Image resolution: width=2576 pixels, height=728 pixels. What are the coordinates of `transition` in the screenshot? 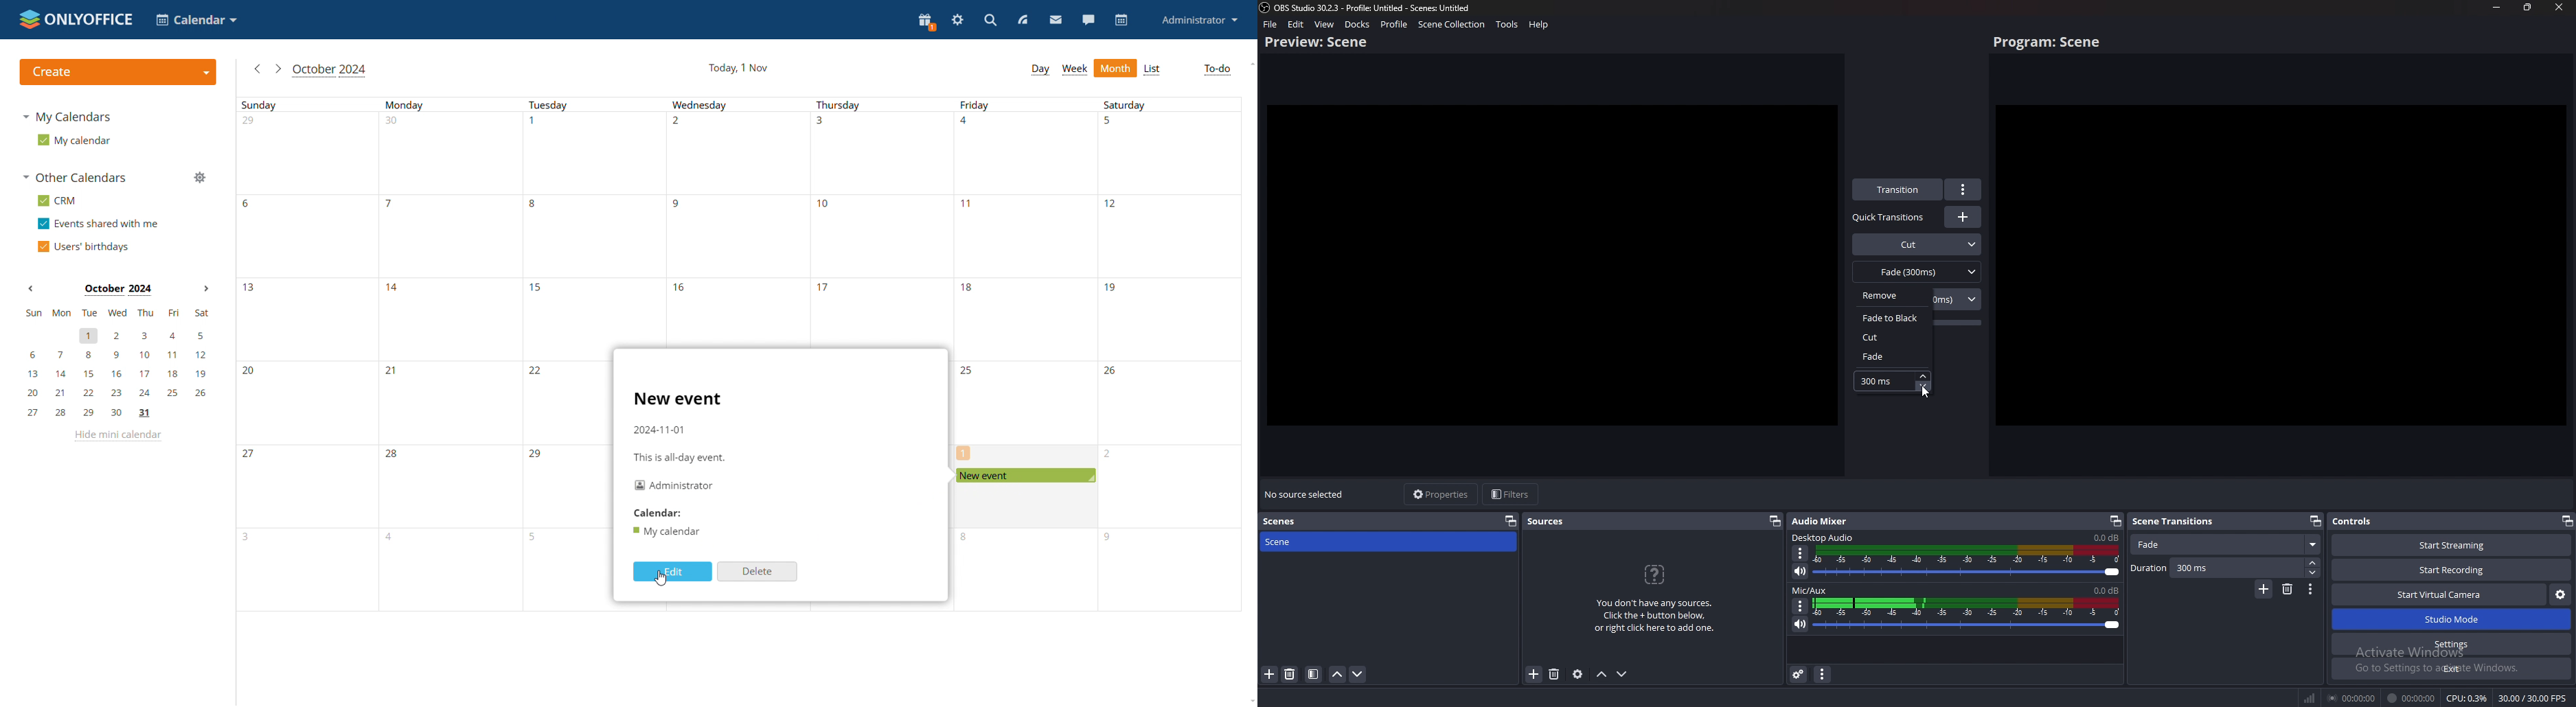 It's located at (1899, 189).